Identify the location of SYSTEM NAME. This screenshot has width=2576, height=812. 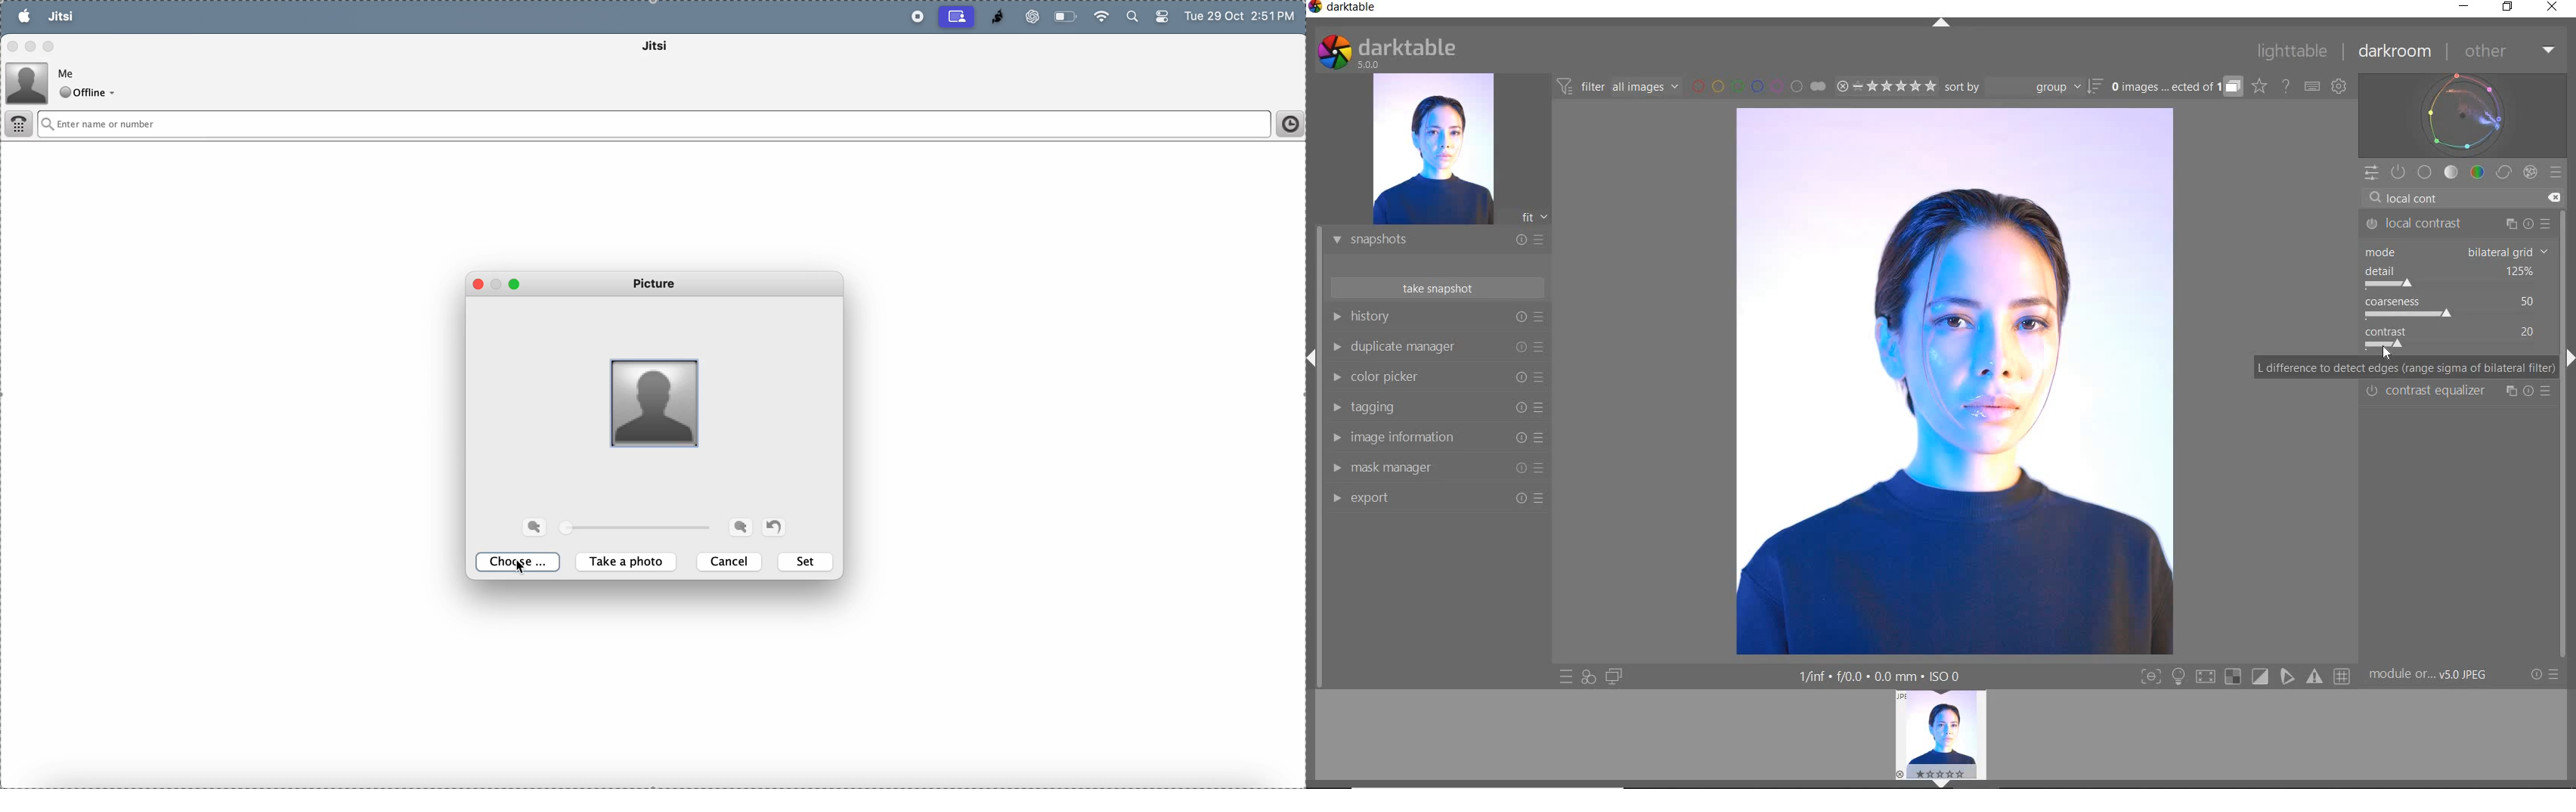
(1345, 10).